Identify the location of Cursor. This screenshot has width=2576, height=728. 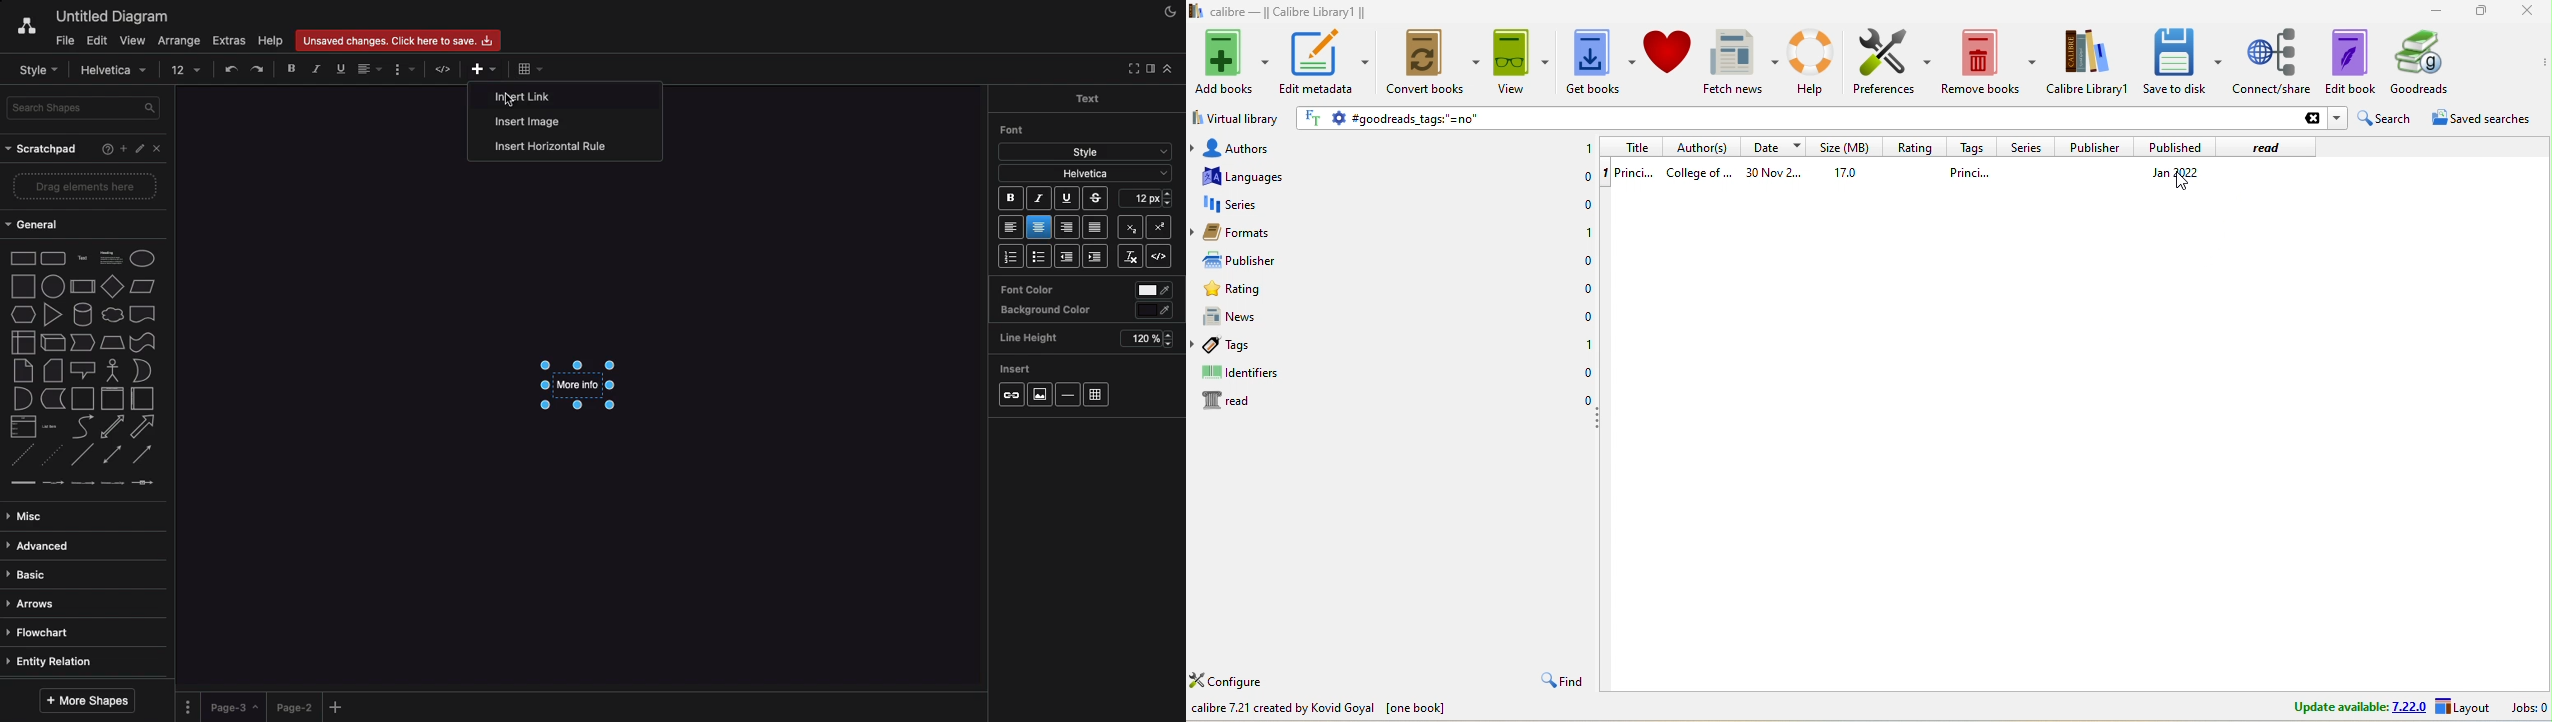
(508, 101).